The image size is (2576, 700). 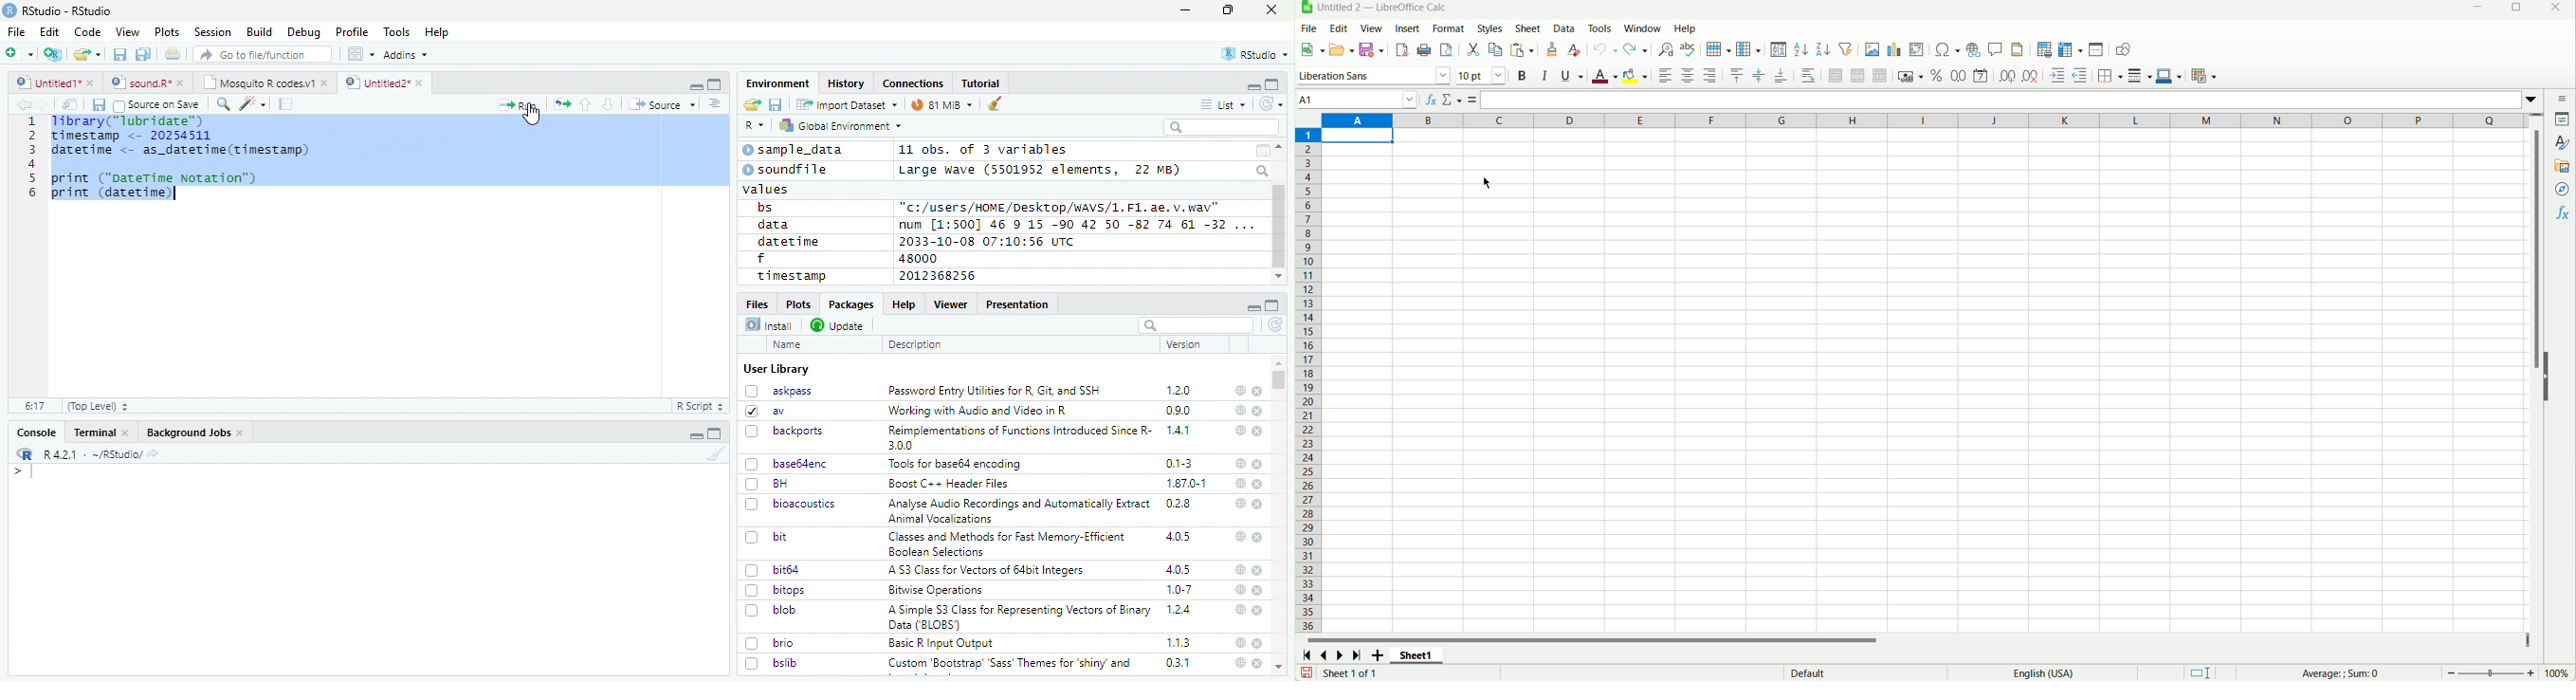 I want to click on Underline, so click(x=1572, y=75).